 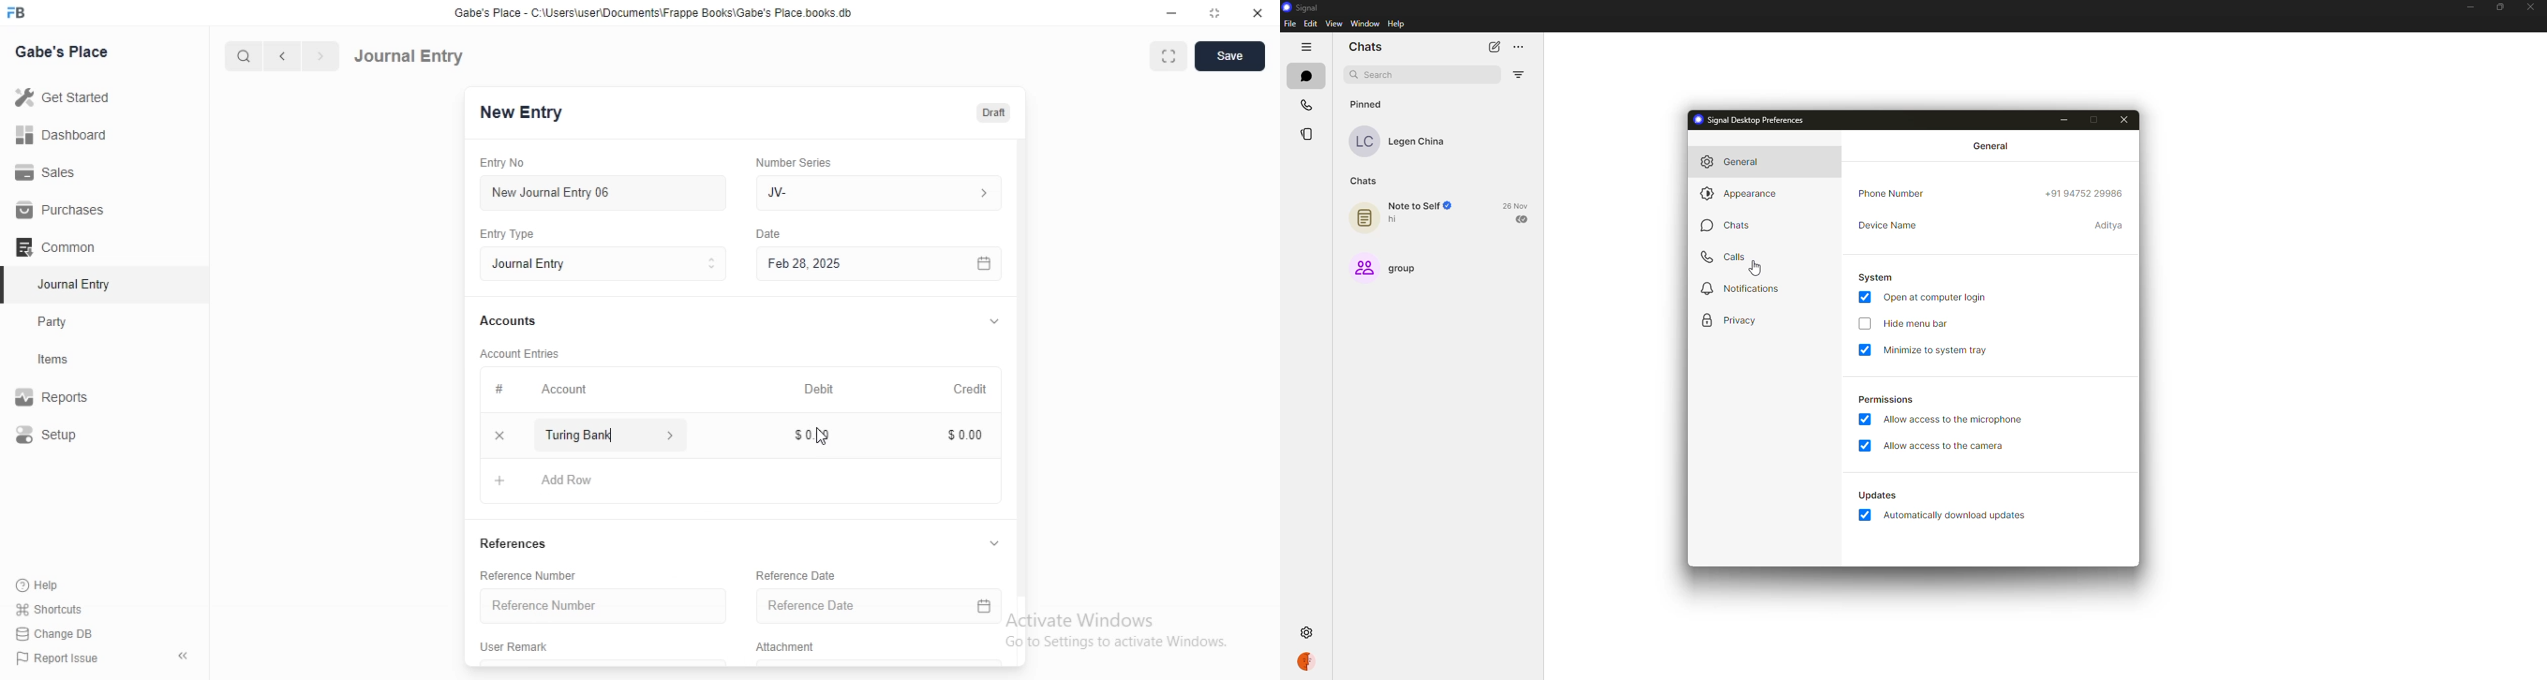 What do you see at coordinates (2469, 6) in the screenshot?
I see `minimize` at bounding box center [2469, 6].